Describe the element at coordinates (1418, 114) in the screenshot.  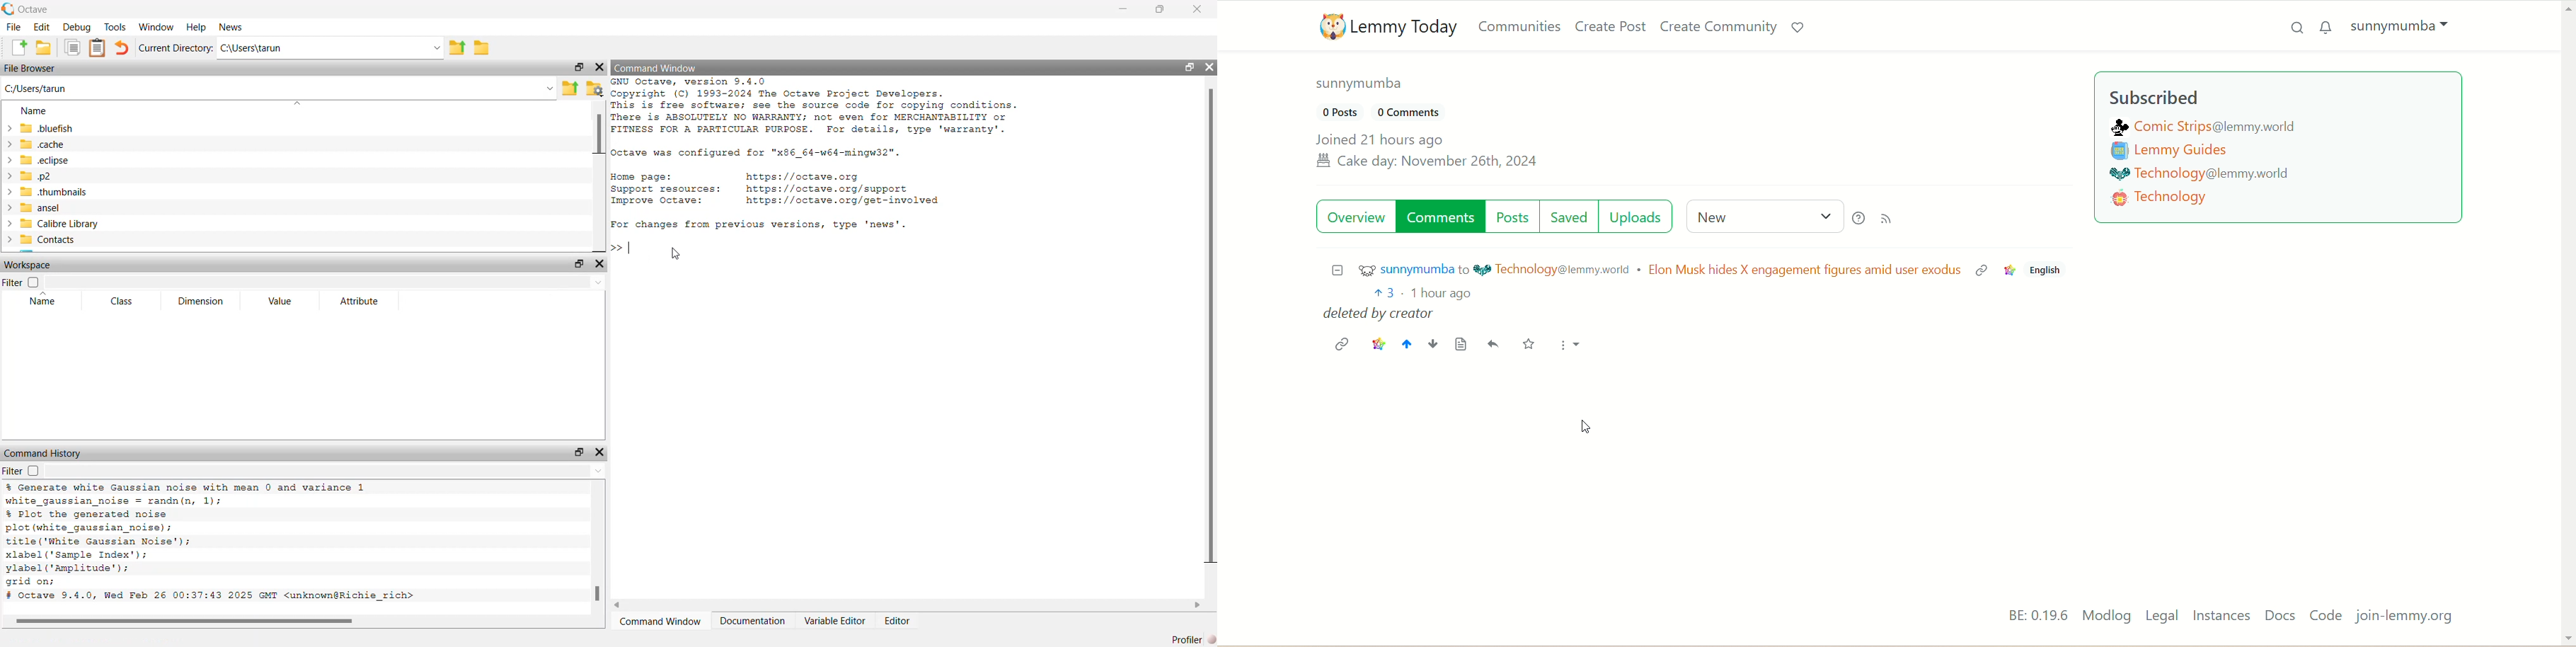
I see `0 comments` at that location.